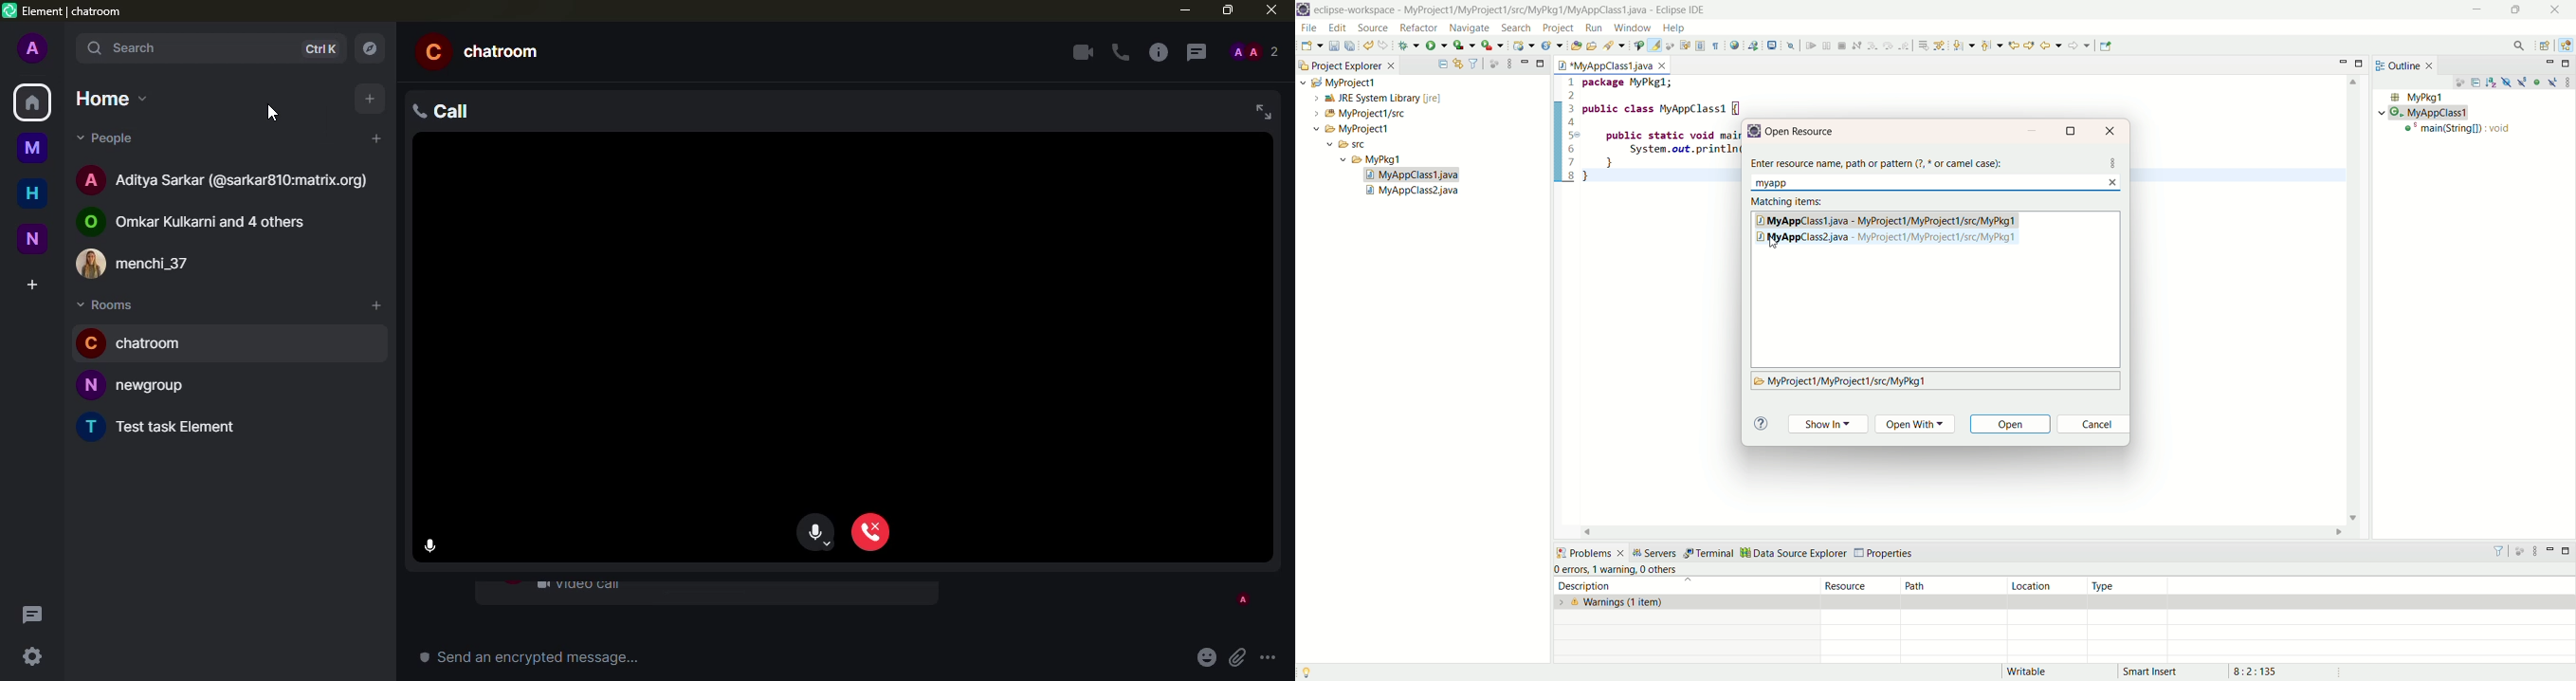  What do you see at coordinates (1965, 46) in the screenshot?
I see `next annotation` at bounding box center [1965, 46].